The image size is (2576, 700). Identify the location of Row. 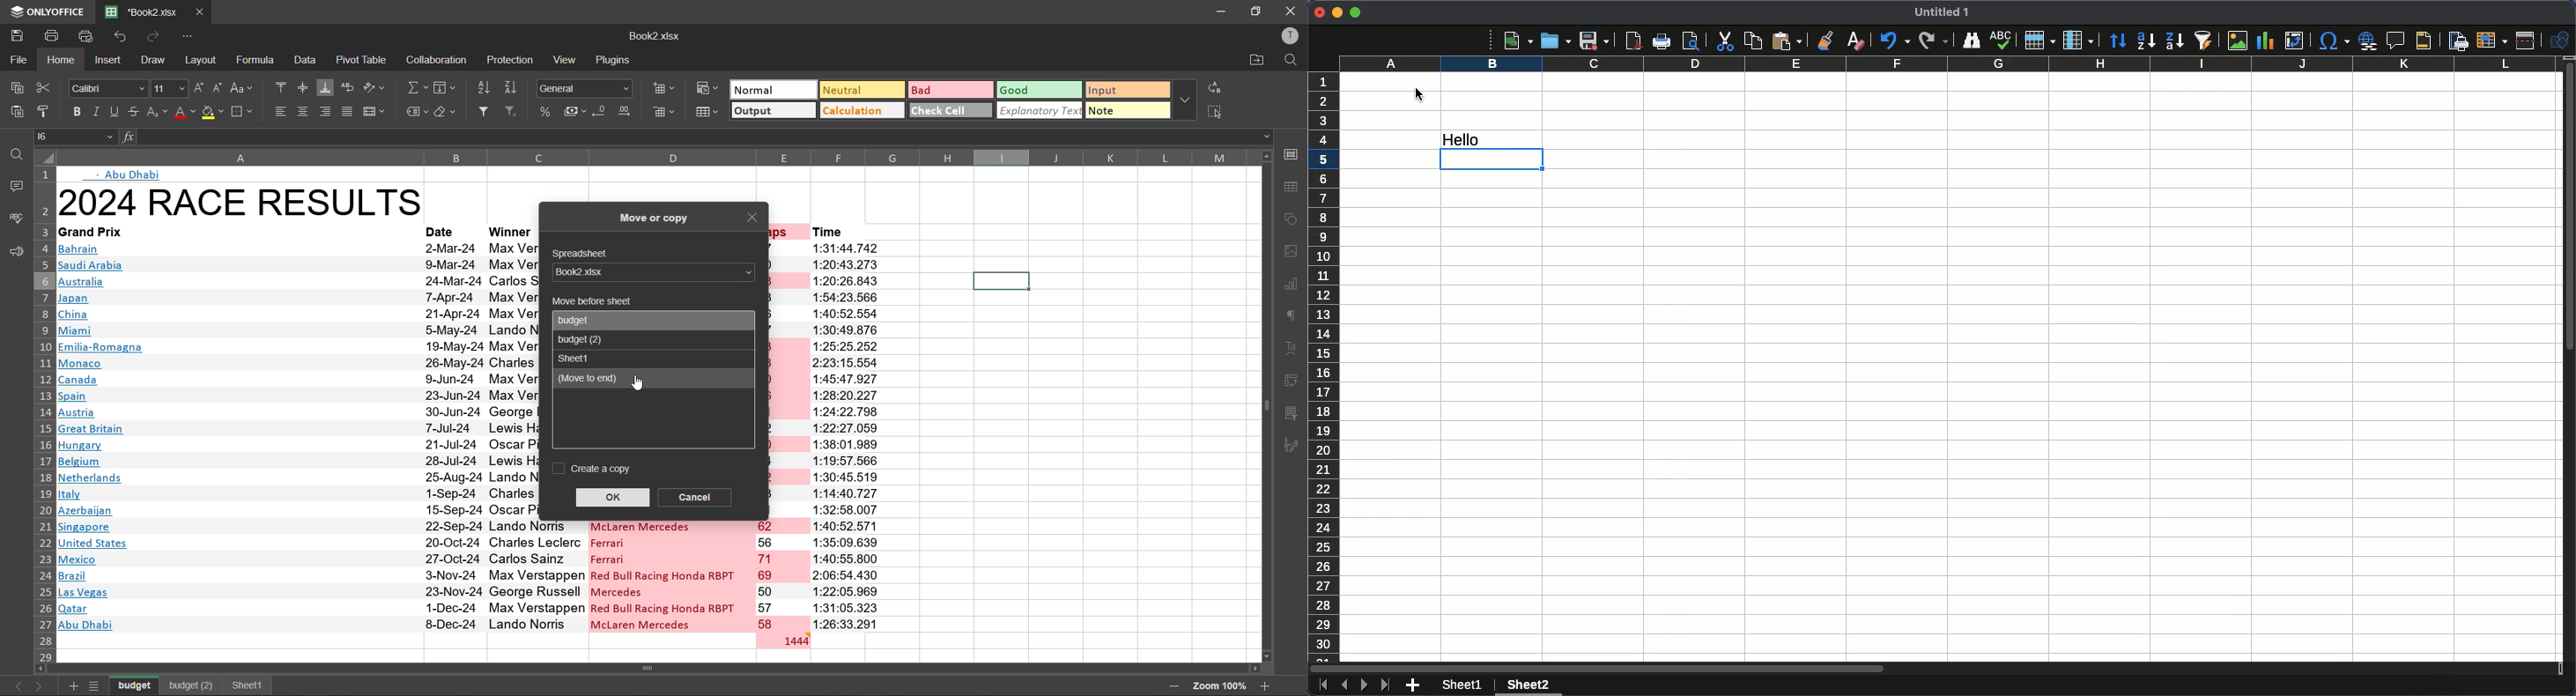
(2040, 40).